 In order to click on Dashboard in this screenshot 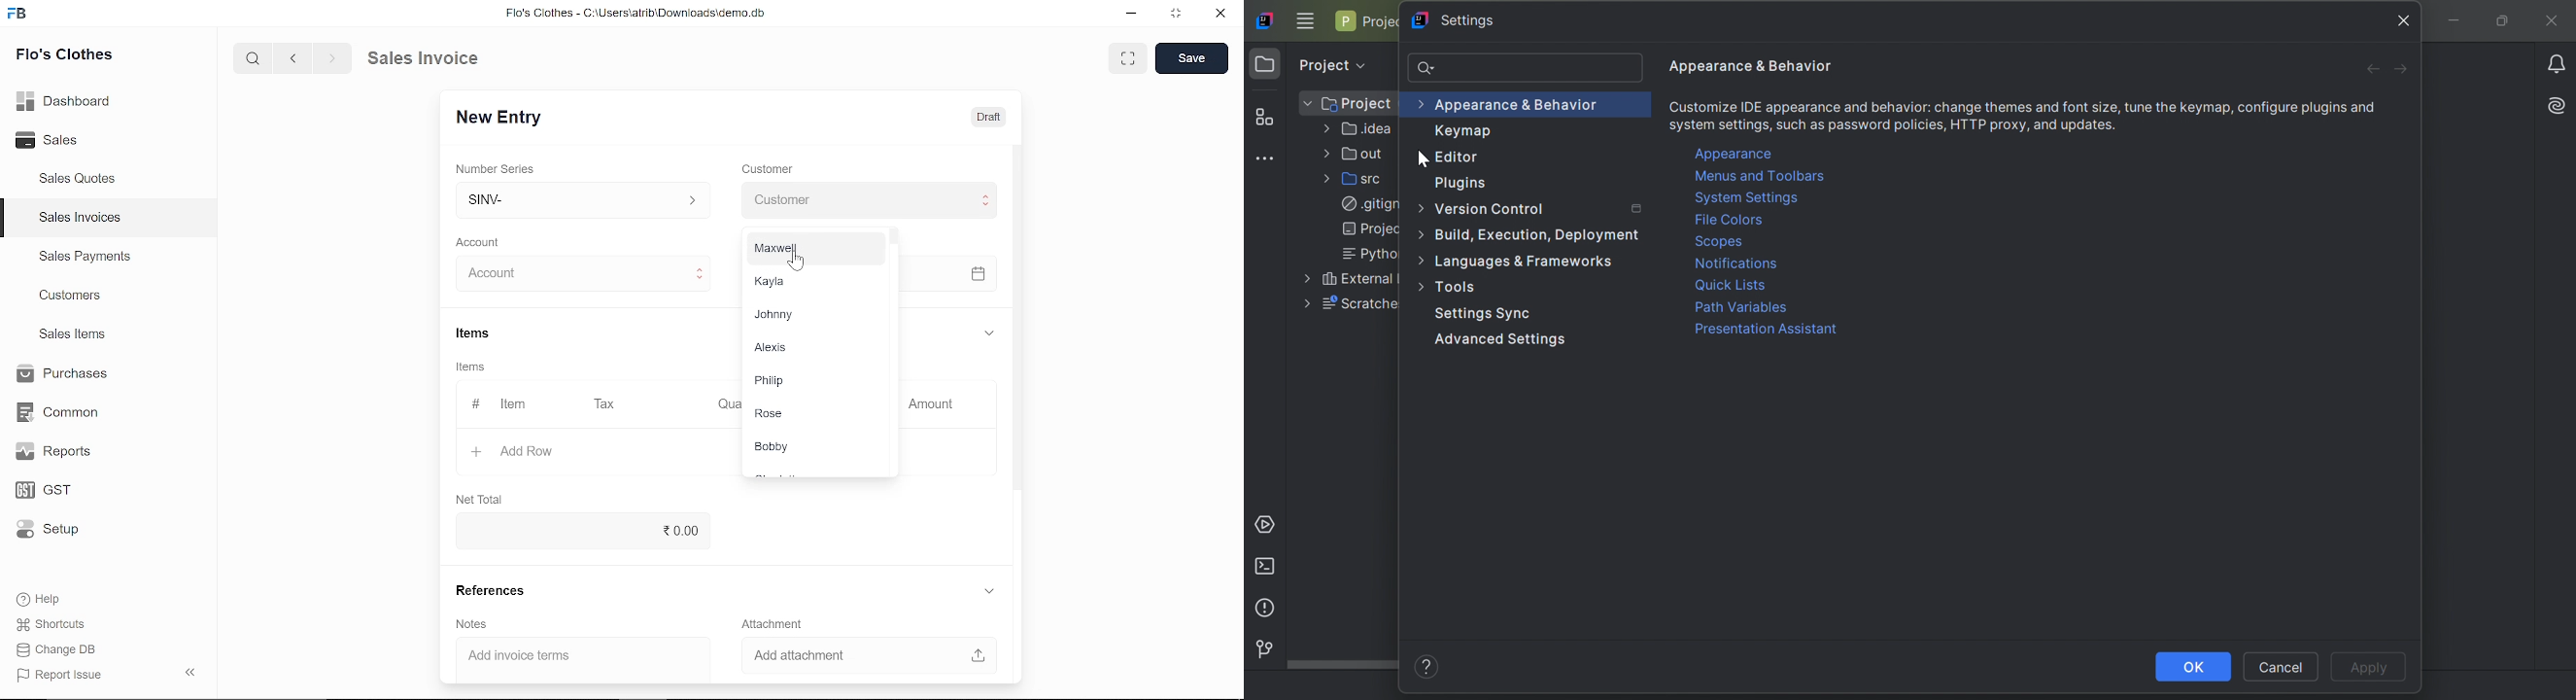, I will do `click(68, 100)`.